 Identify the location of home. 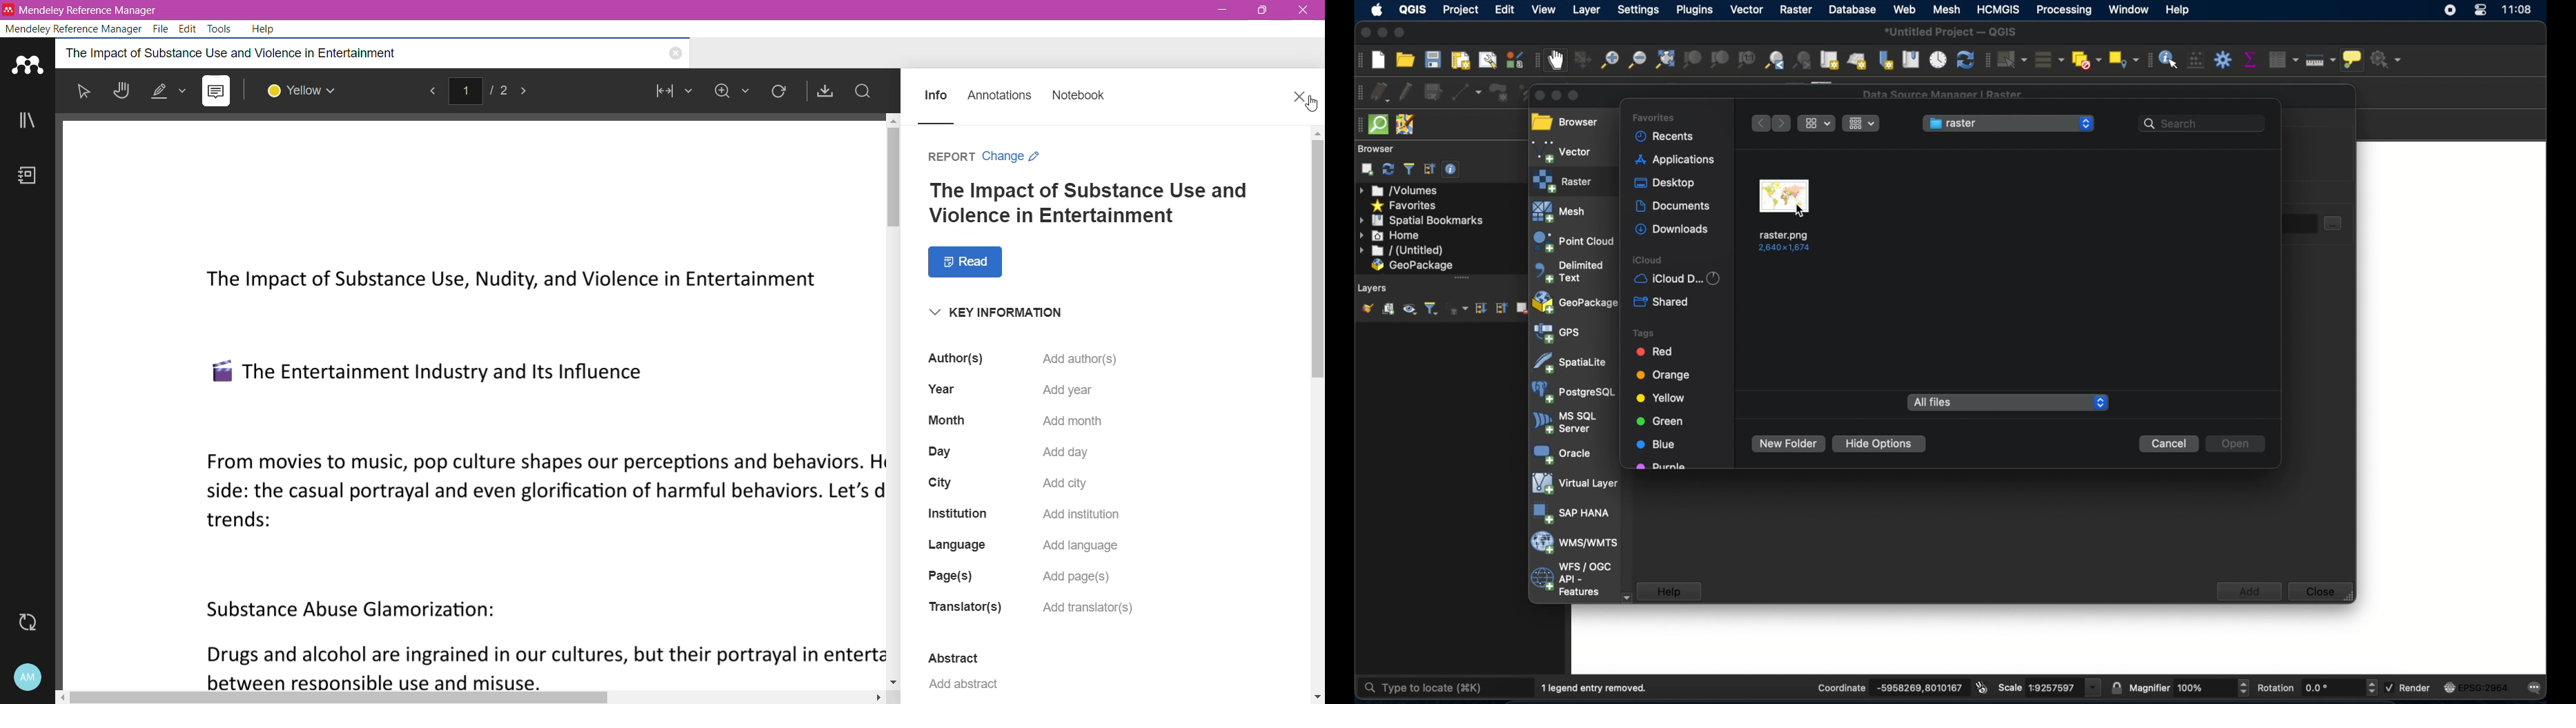
(1391, 235).